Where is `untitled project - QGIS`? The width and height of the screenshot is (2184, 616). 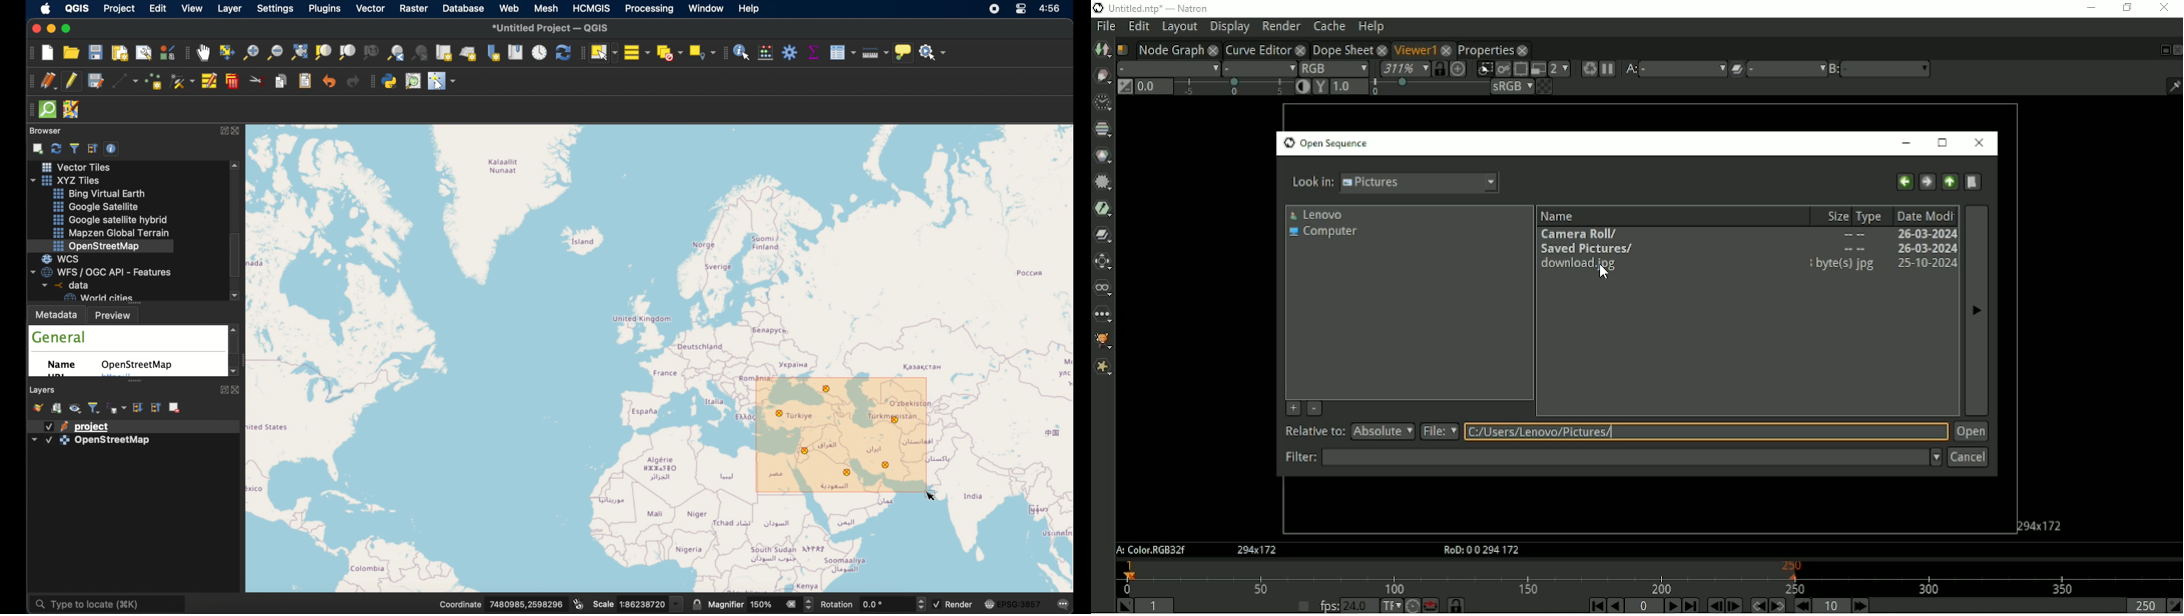
untitled project - QGIS is located at coordinates (551, 27).